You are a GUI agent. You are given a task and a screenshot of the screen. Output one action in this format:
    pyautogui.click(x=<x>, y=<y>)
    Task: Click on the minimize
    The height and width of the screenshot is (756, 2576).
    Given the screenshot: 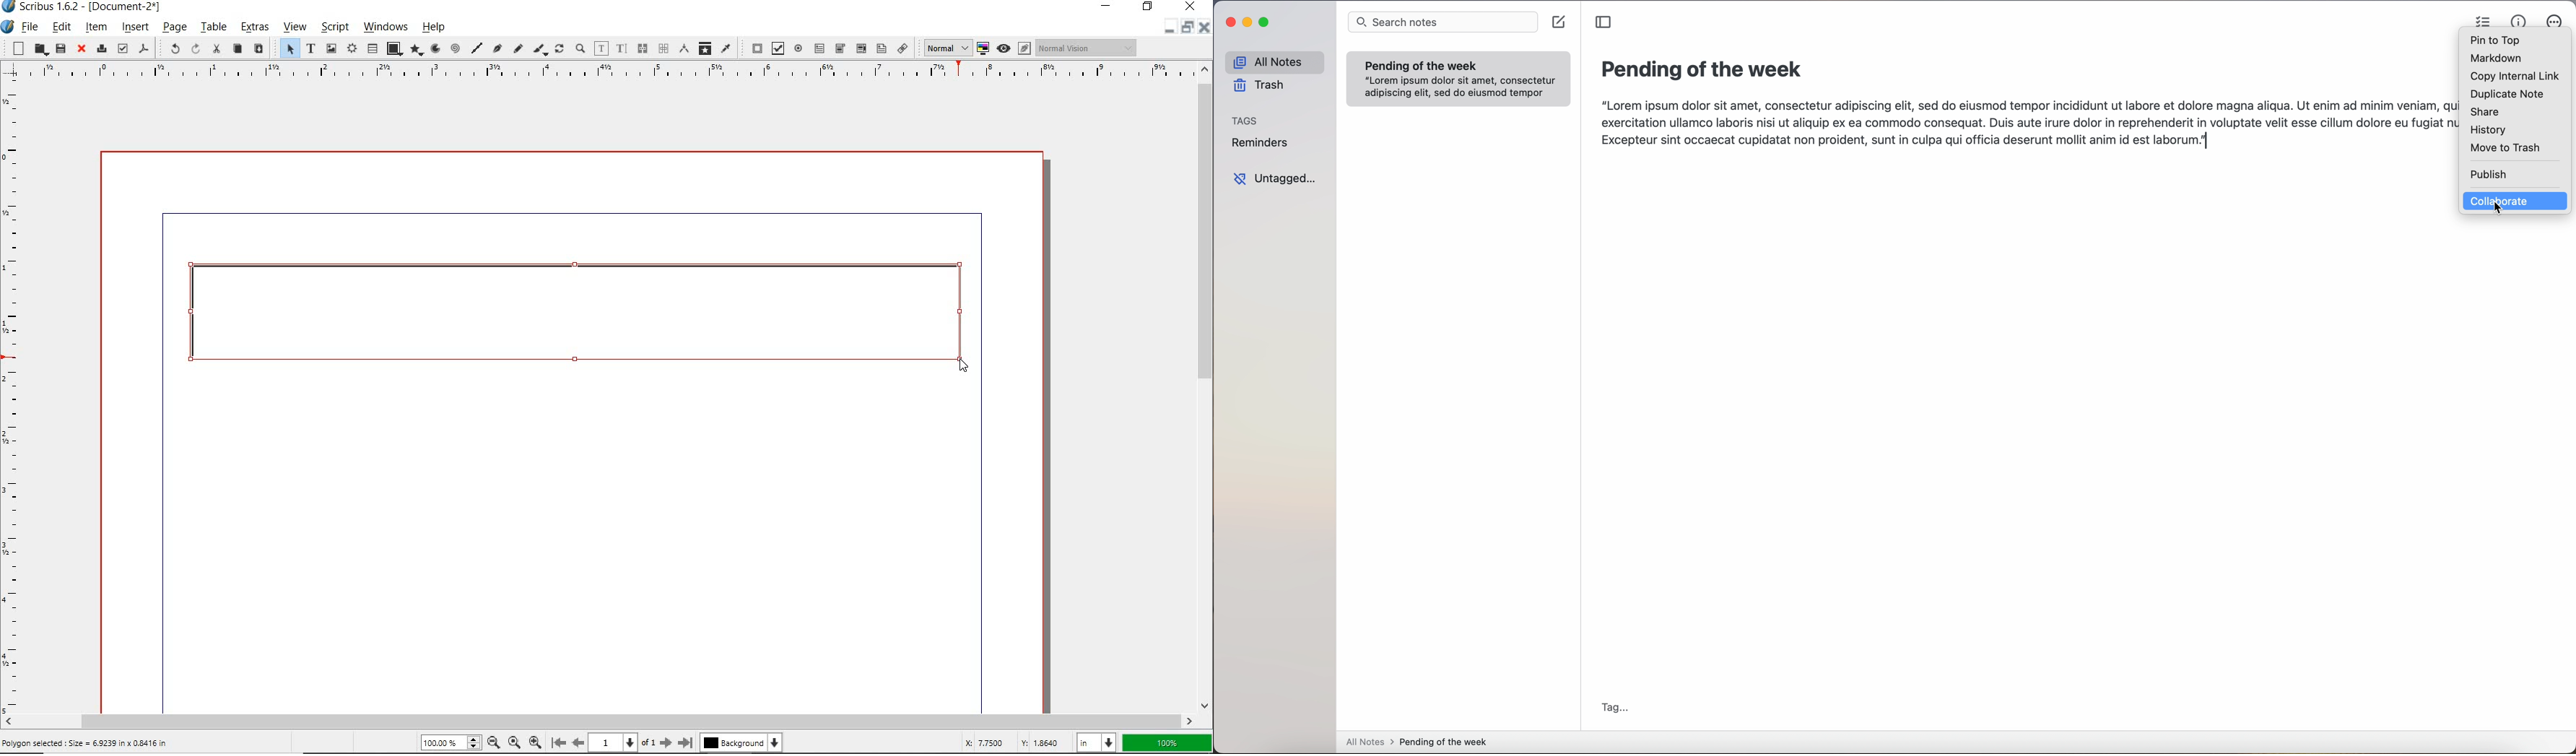 What is the action you would take?
    pyautogui.click(x=1107, y=6)
    